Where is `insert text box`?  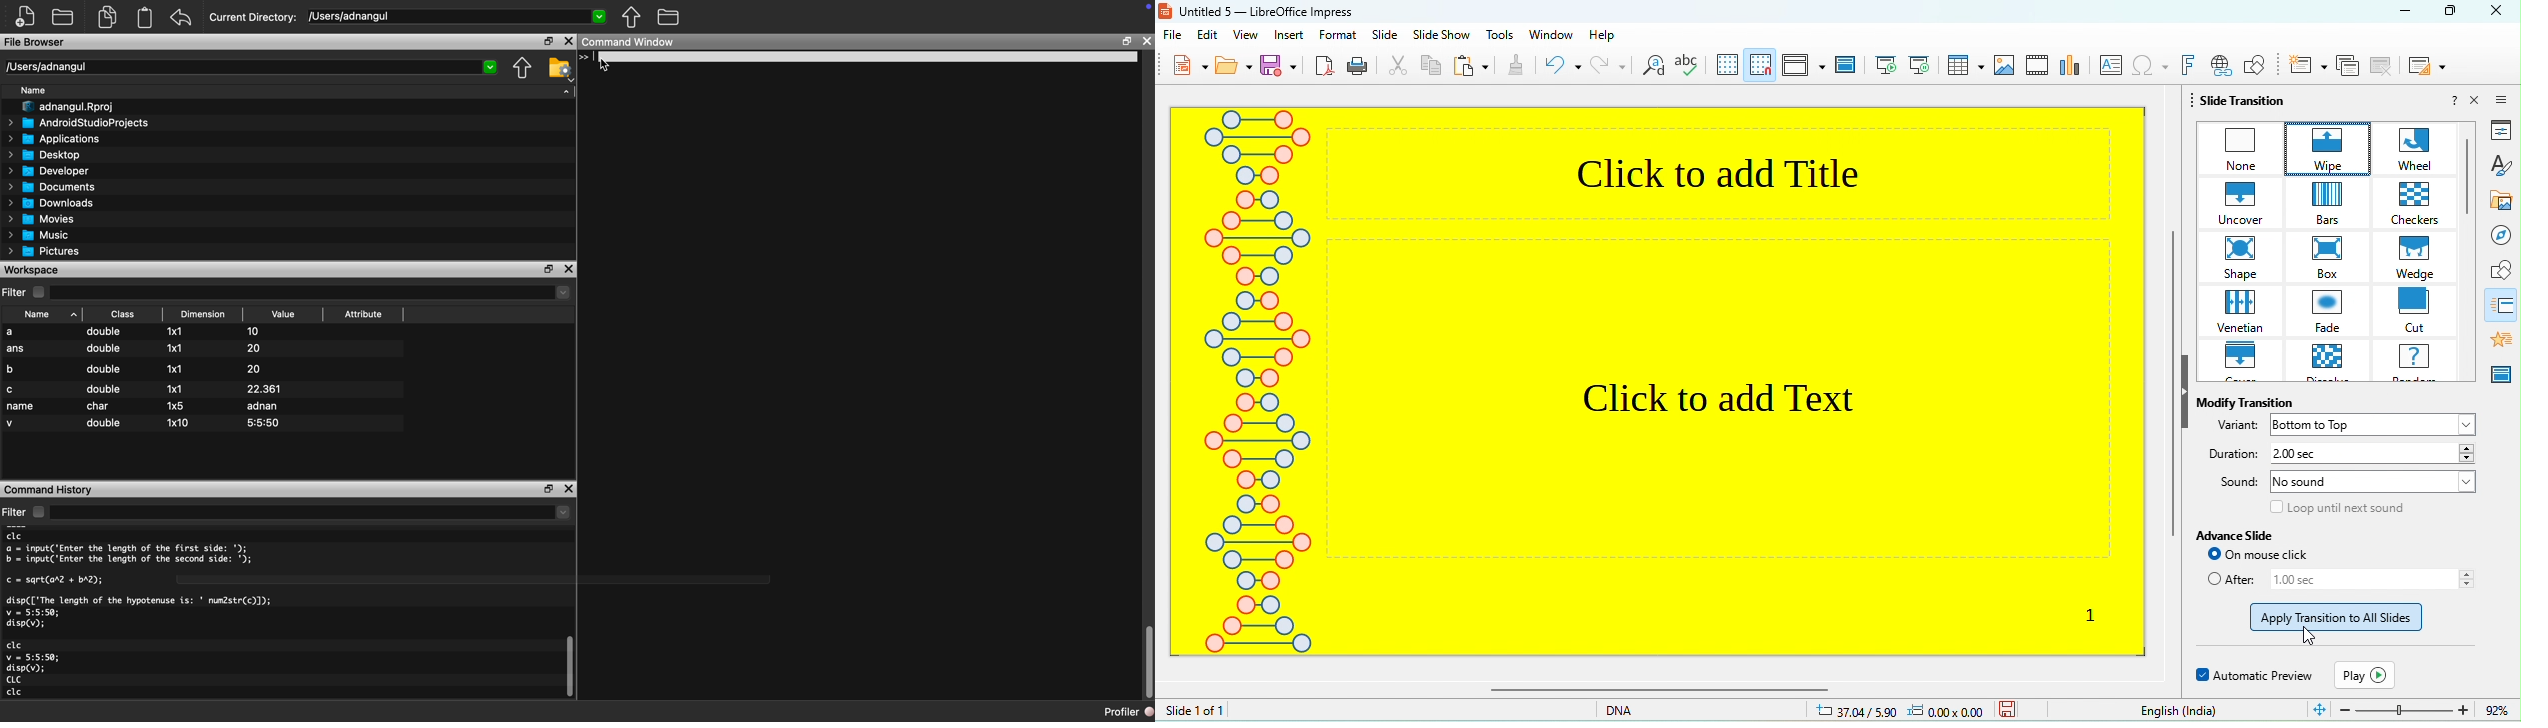
insert text box is located at coordinates (2110, 66).